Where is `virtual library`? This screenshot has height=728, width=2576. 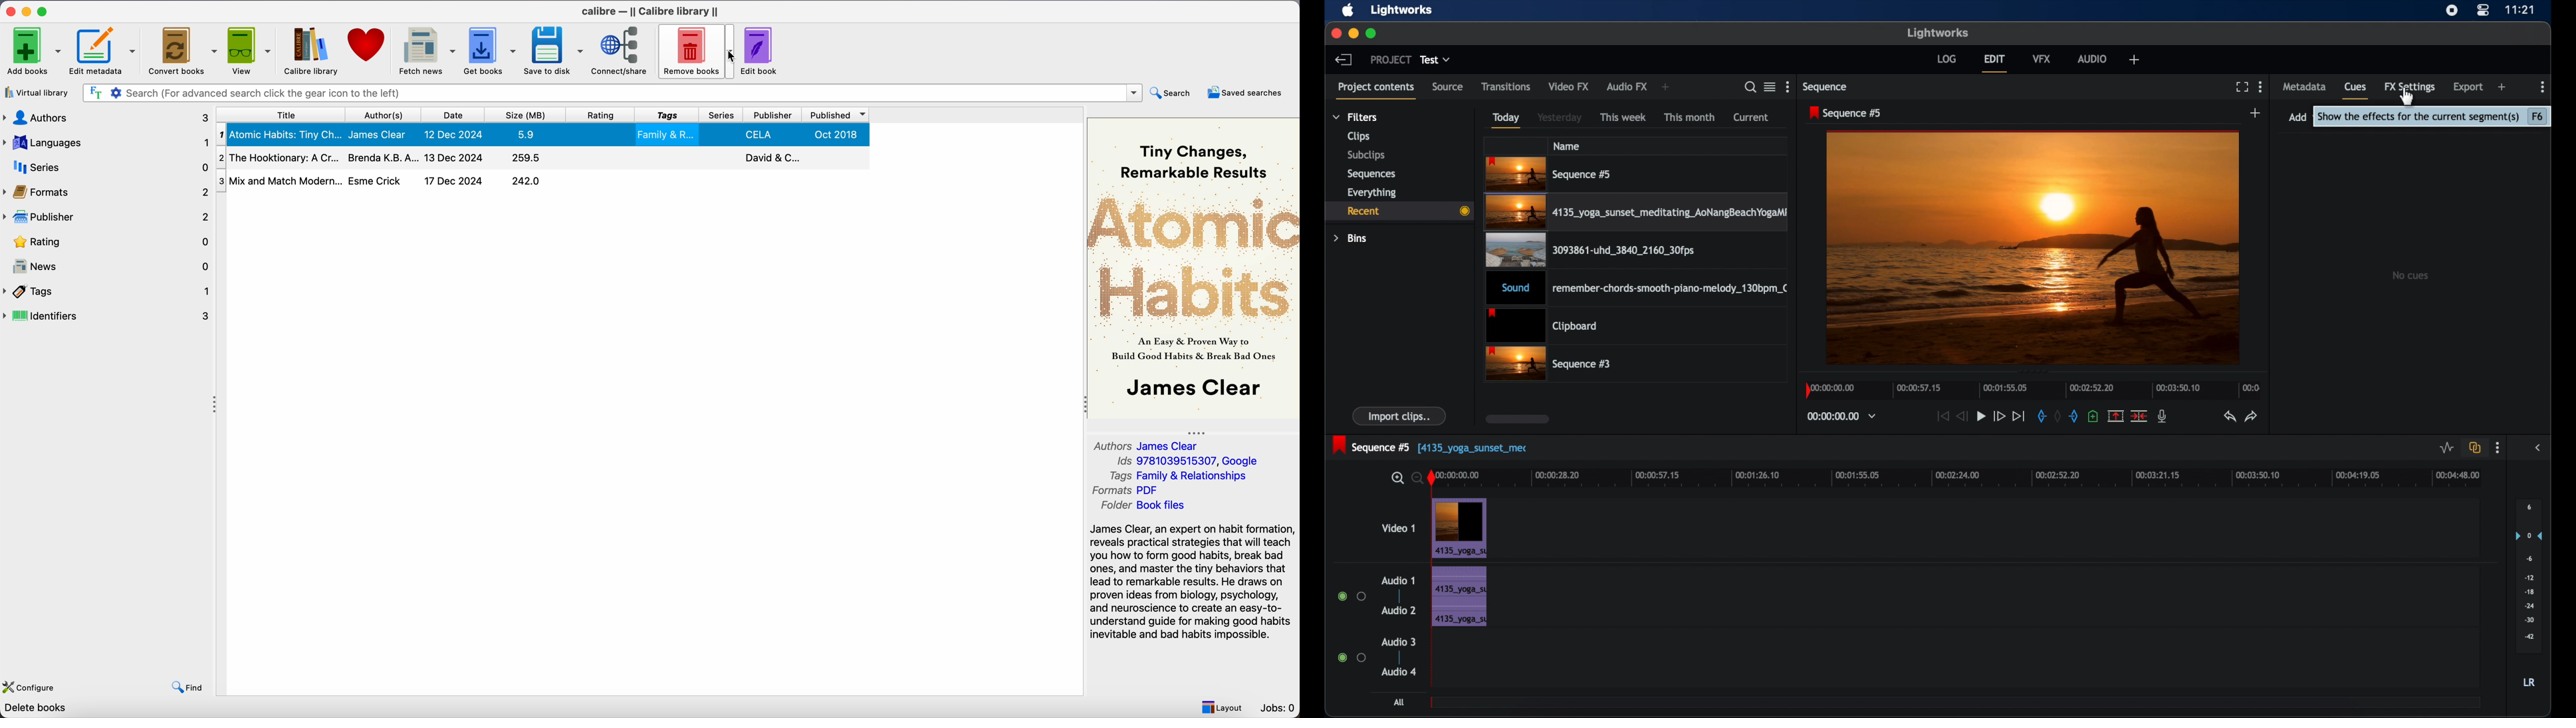 virtual library is located at coordinates (38, 93).